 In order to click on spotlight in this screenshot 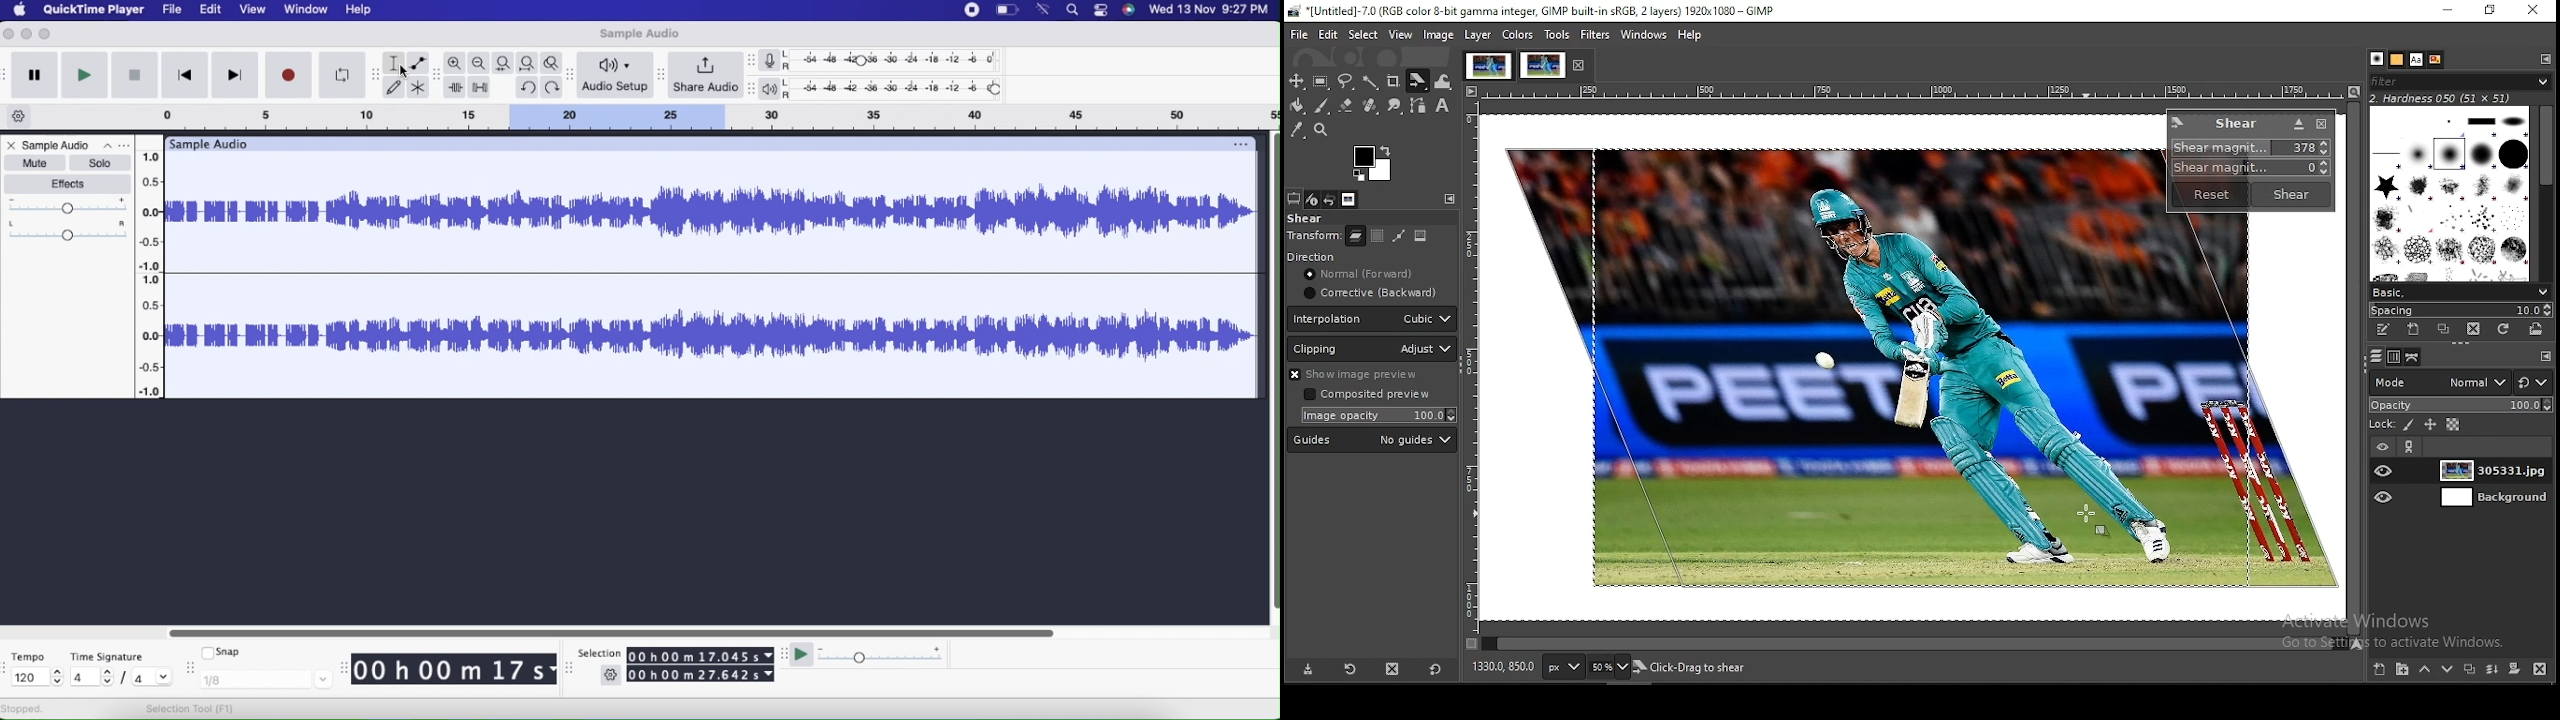, I will do `click(1073, 12)`.